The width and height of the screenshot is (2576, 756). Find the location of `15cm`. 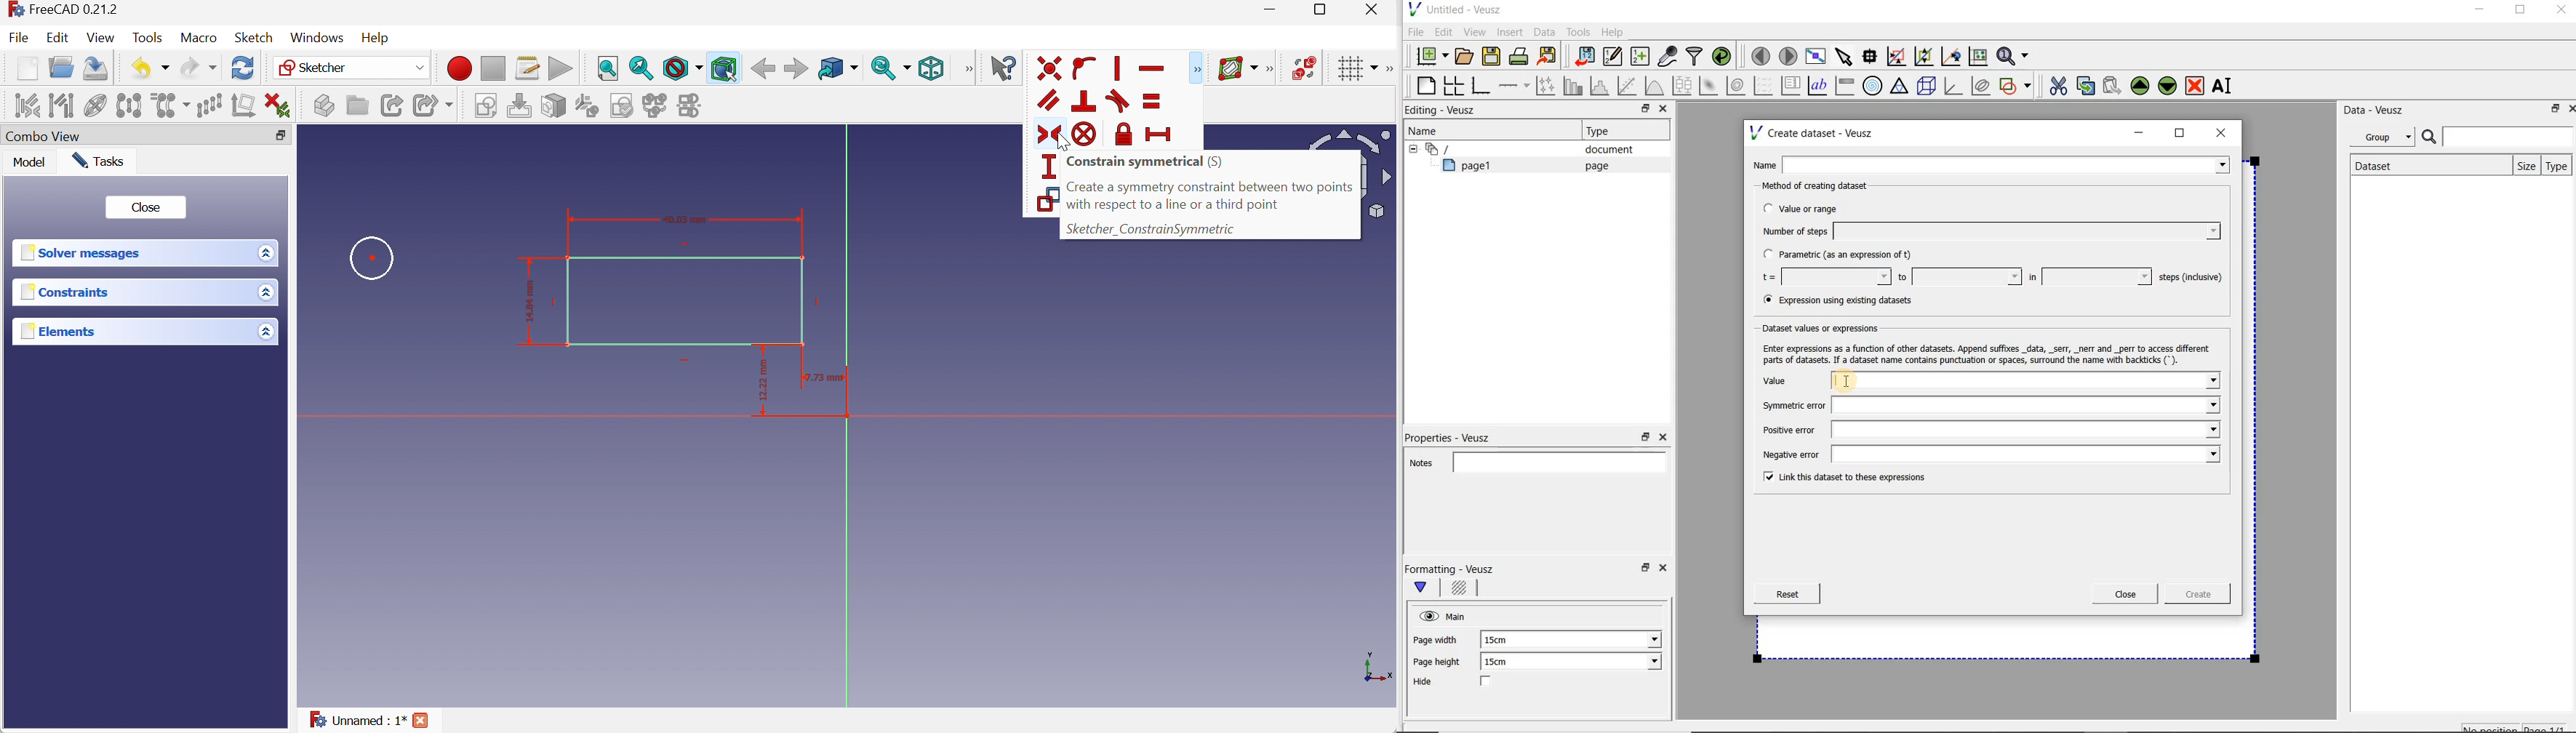

15cm is located at coordinates (1503, 640).